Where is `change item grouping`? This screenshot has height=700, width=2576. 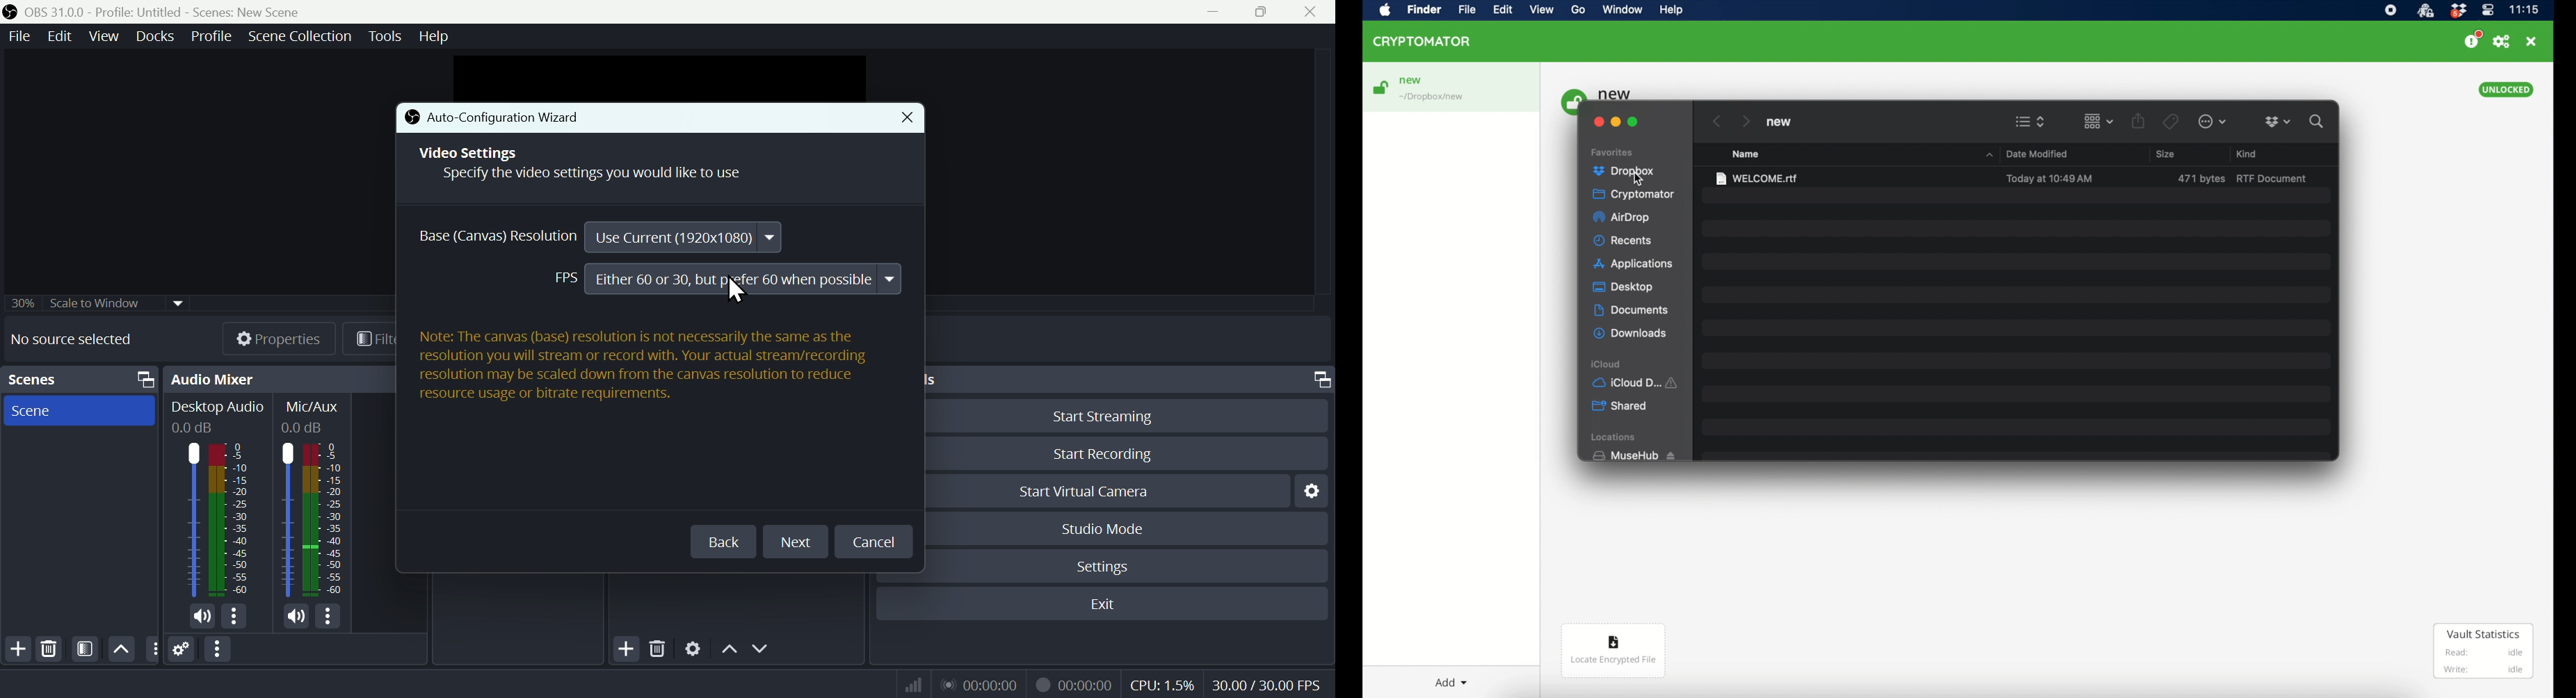
change item grouping is located at coordinates (2099, 122).